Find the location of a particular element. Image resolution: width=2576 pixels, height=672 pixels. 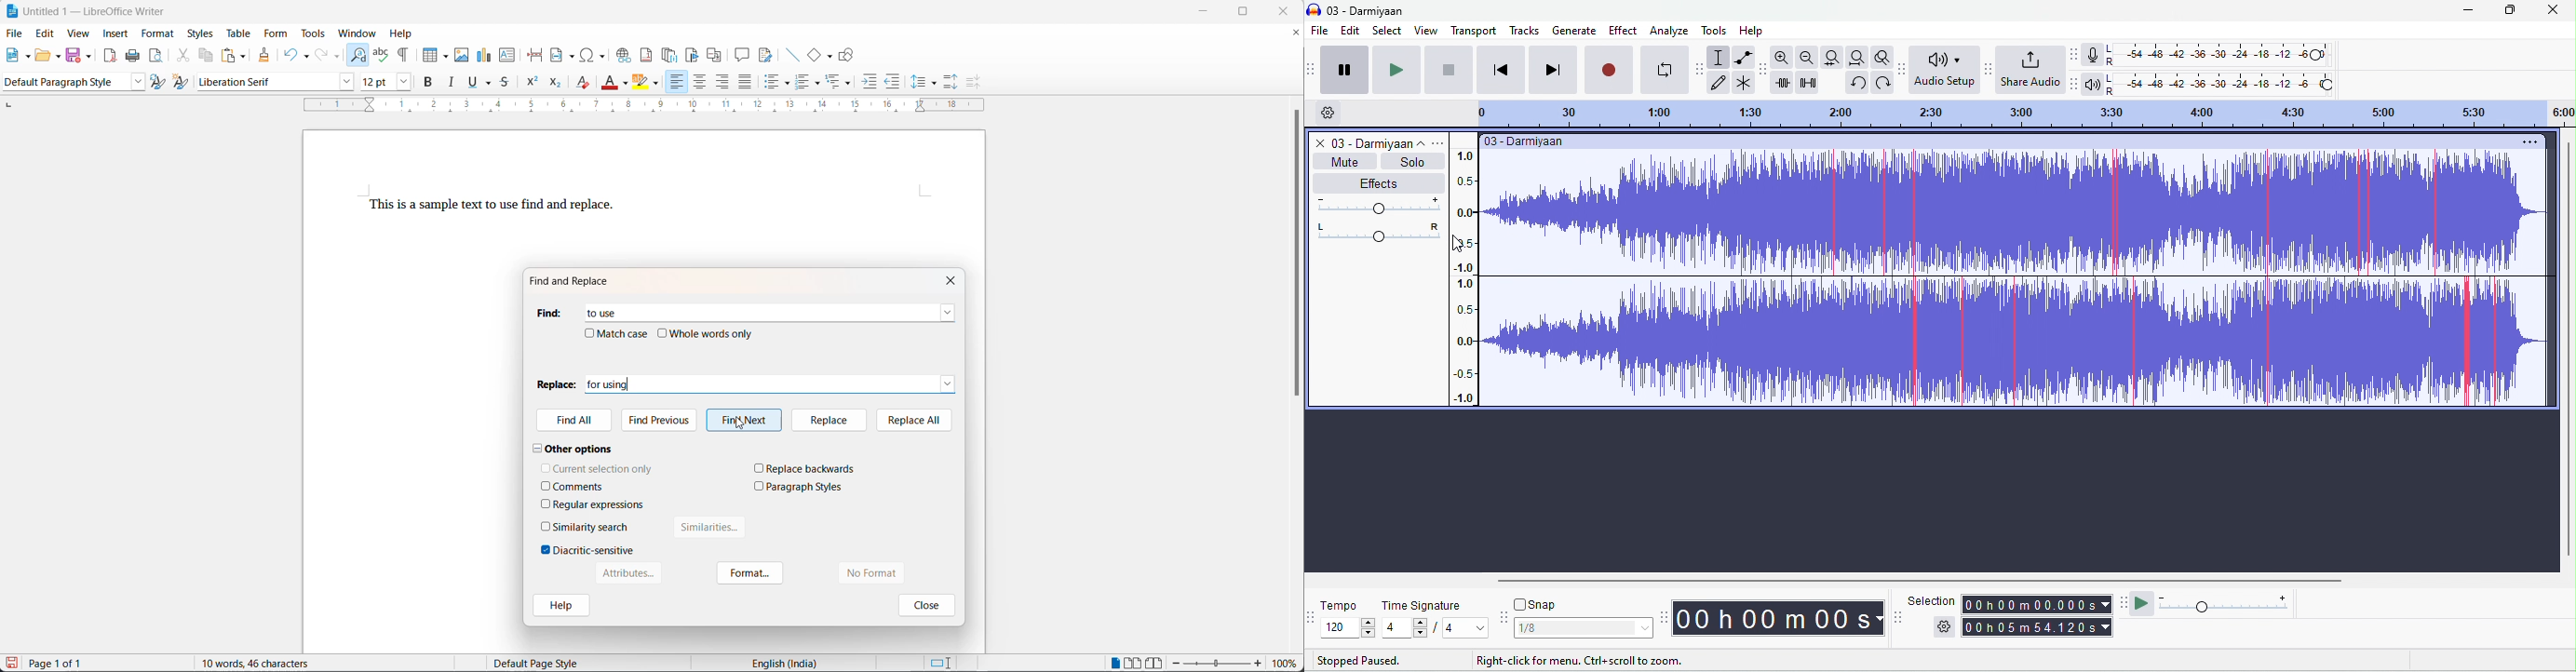

character highlight is located at coordinates (641, 82).